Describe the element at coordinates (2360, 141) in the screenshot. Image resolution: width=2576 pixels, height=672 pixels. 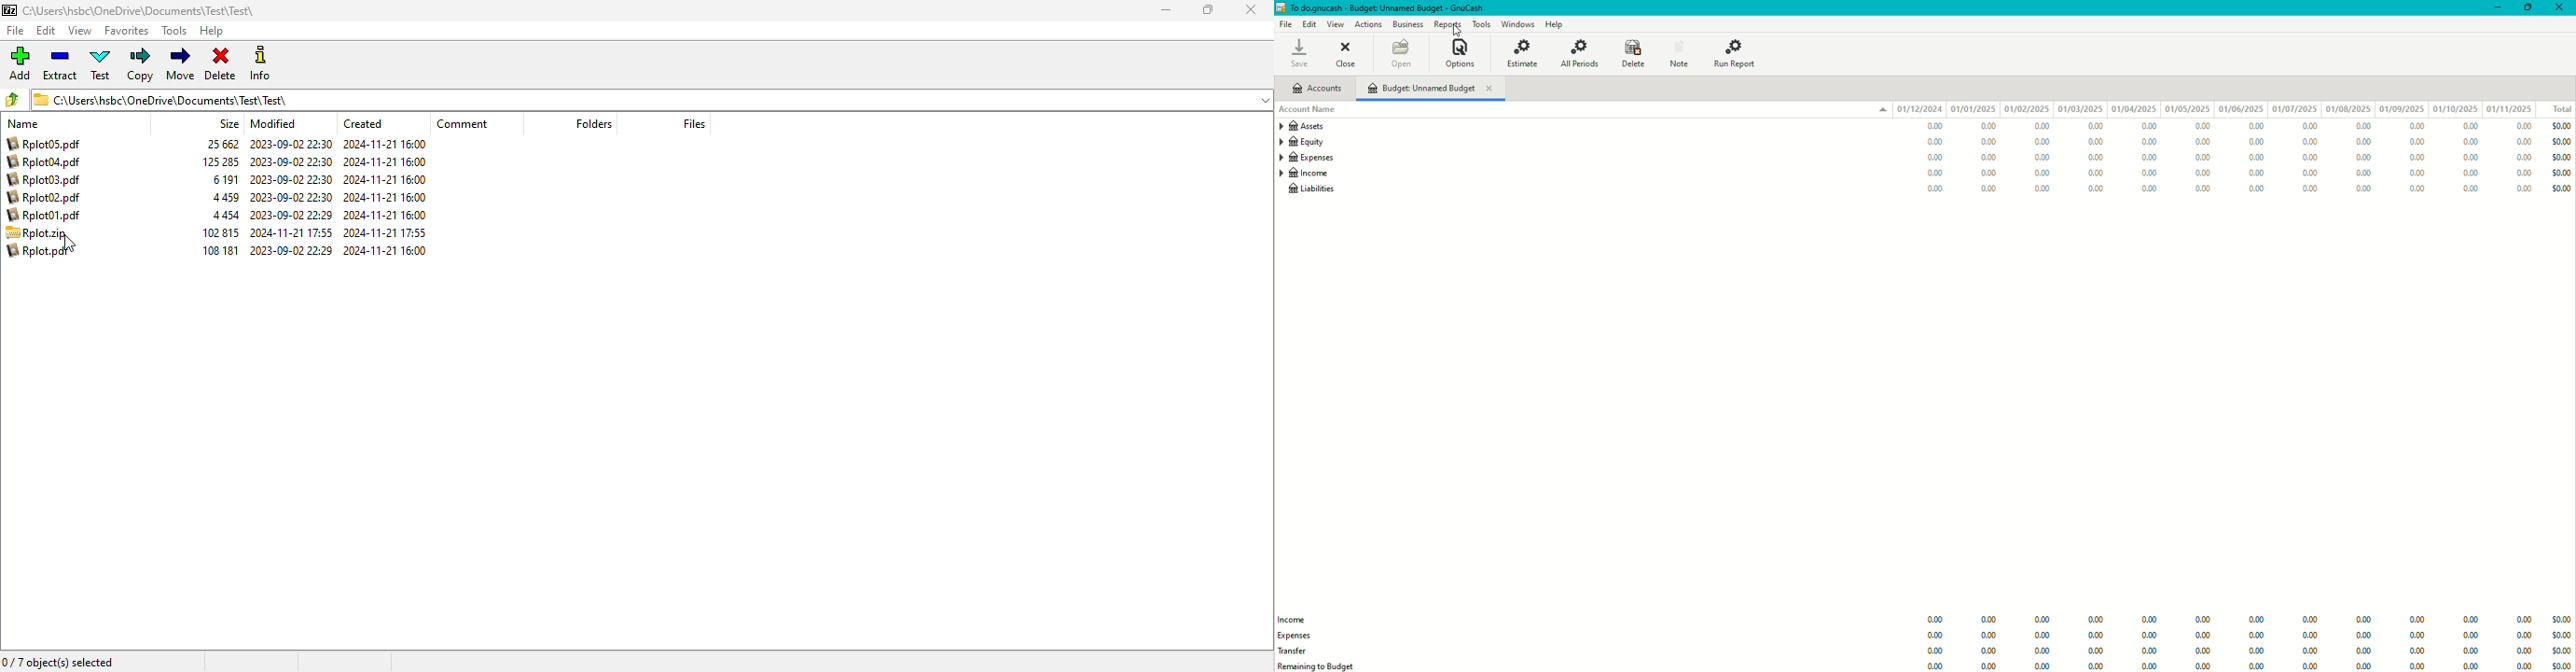
I see `0.00` at that location.